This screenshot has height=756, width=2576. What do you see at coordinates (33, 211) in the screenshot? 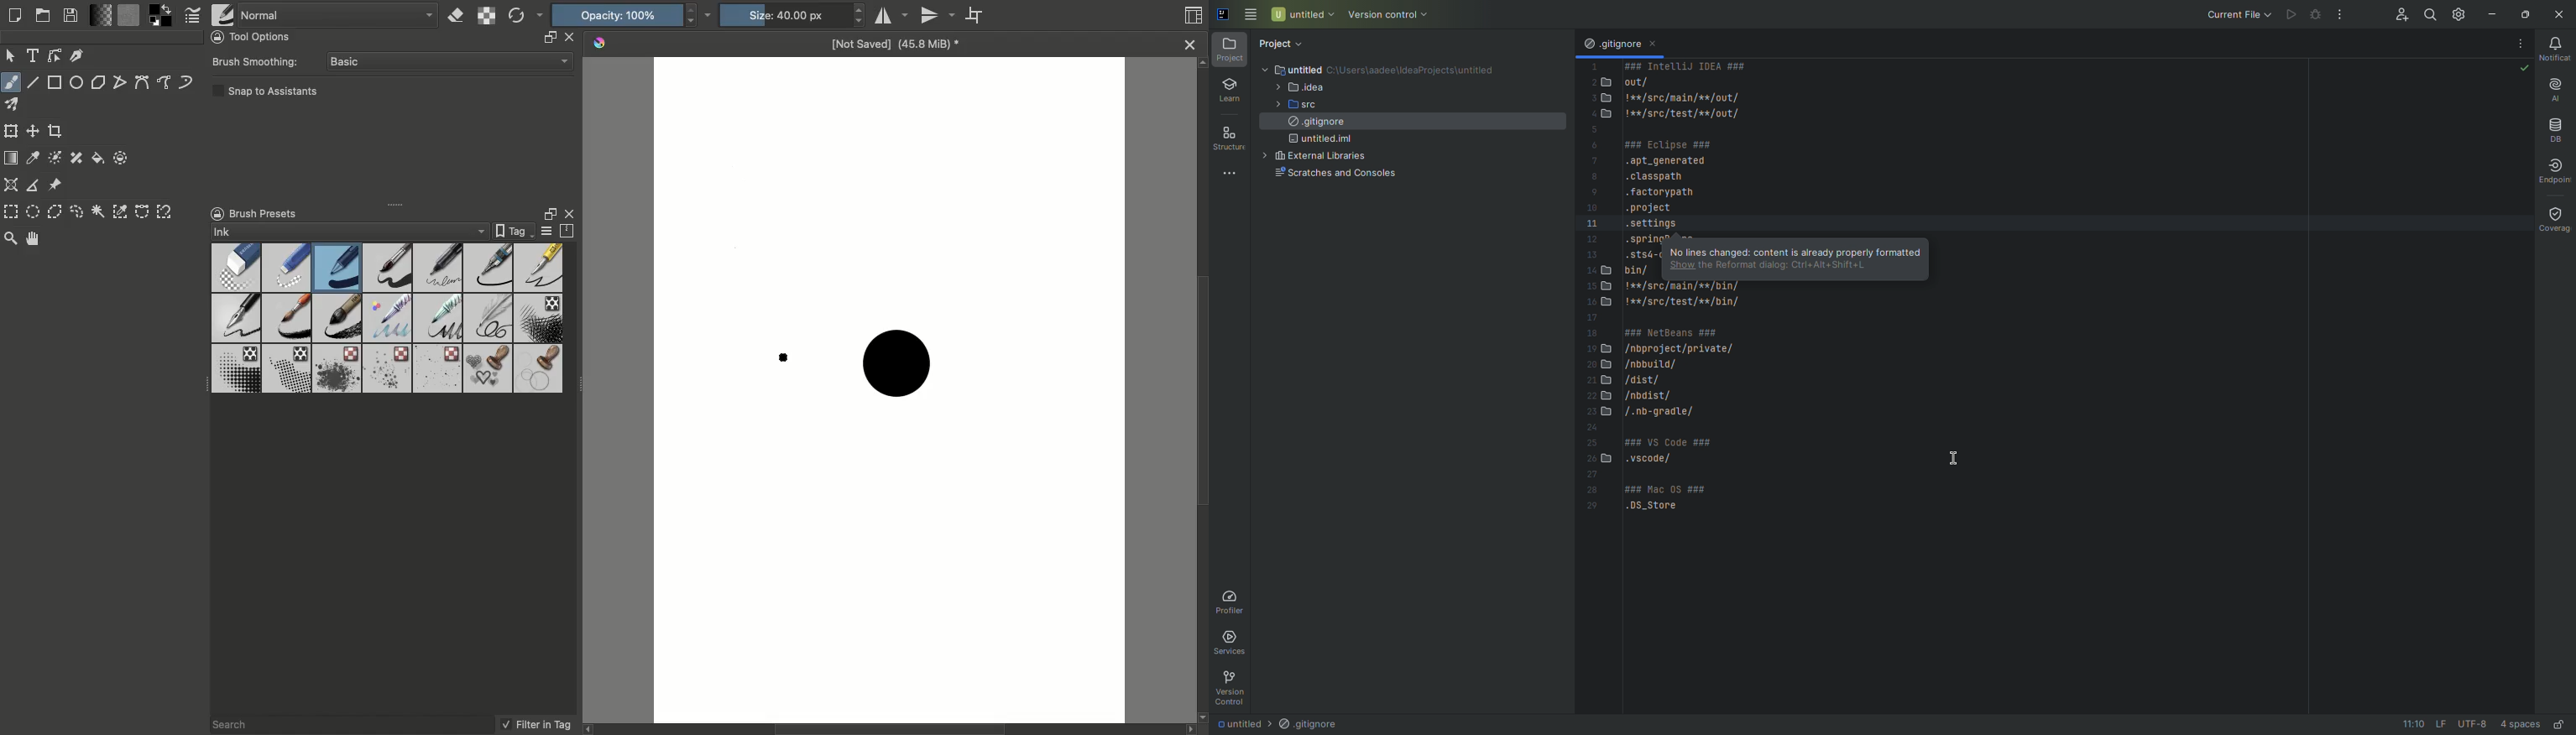
I see `Elliptical selection tool` at bounding box center [33, 211].